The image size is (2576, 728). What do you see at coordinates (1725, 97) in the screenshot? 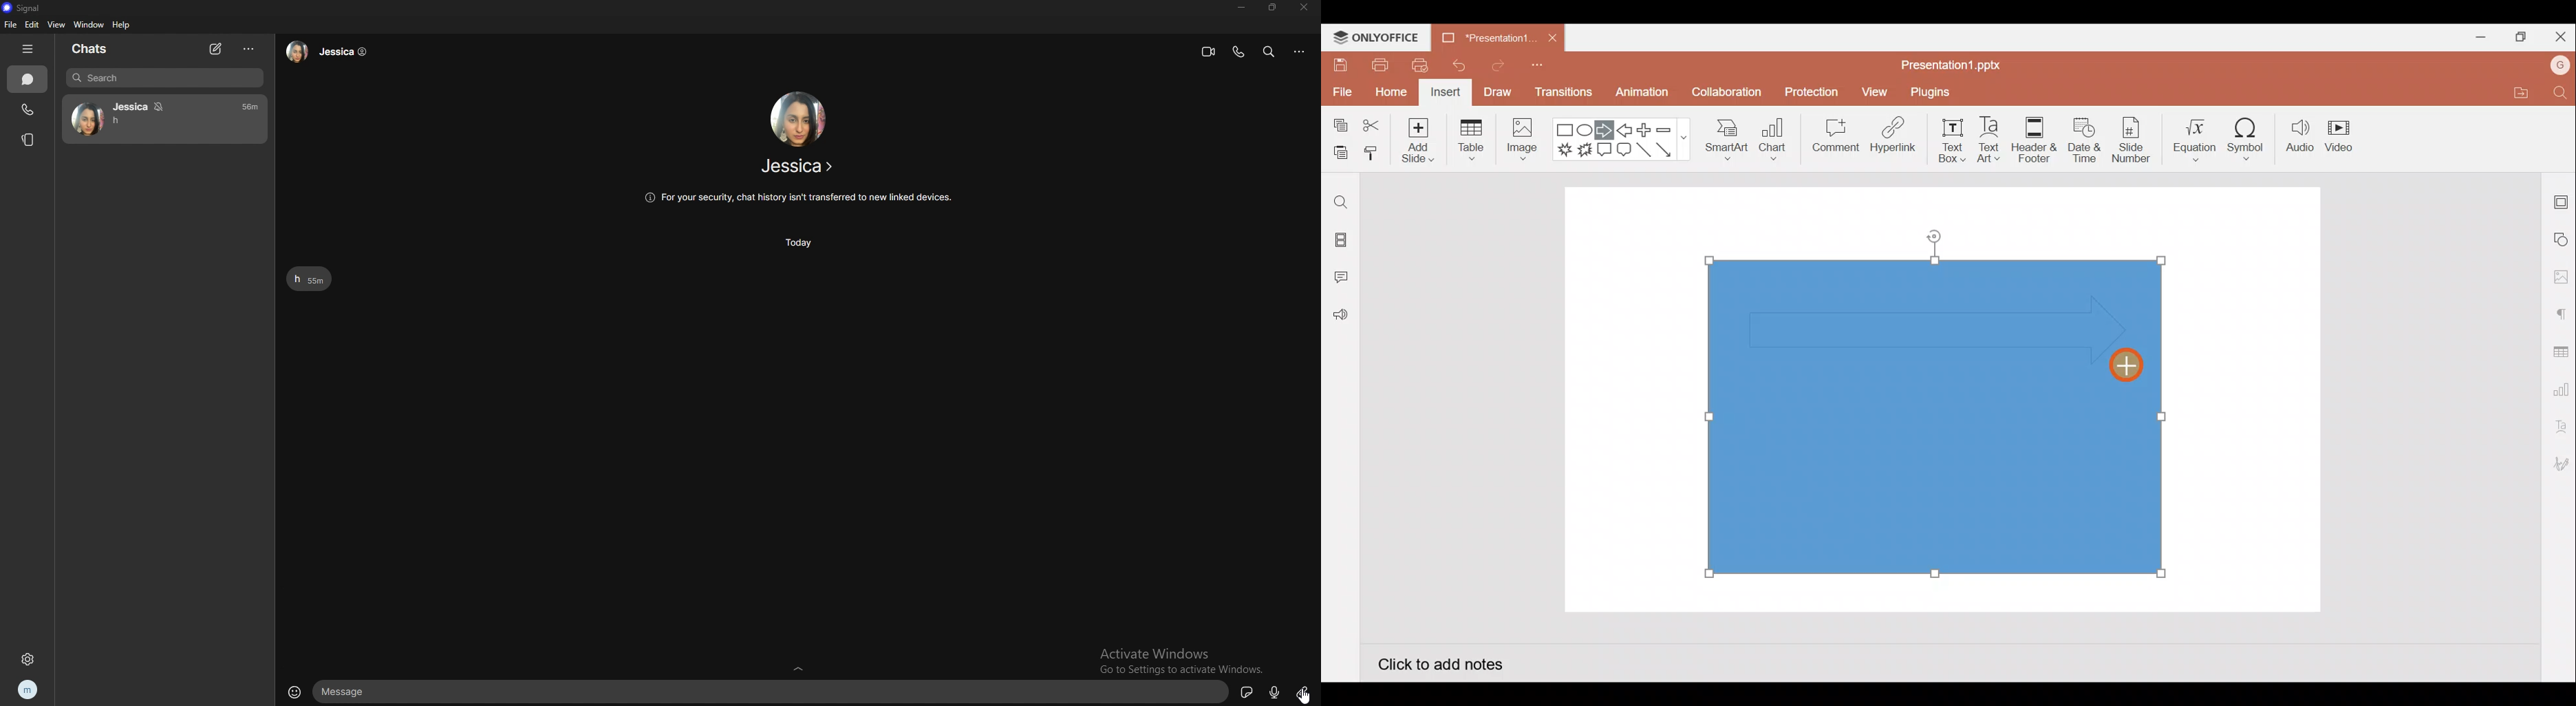
I see `Collaboration` at bounding box center [1725, 97].